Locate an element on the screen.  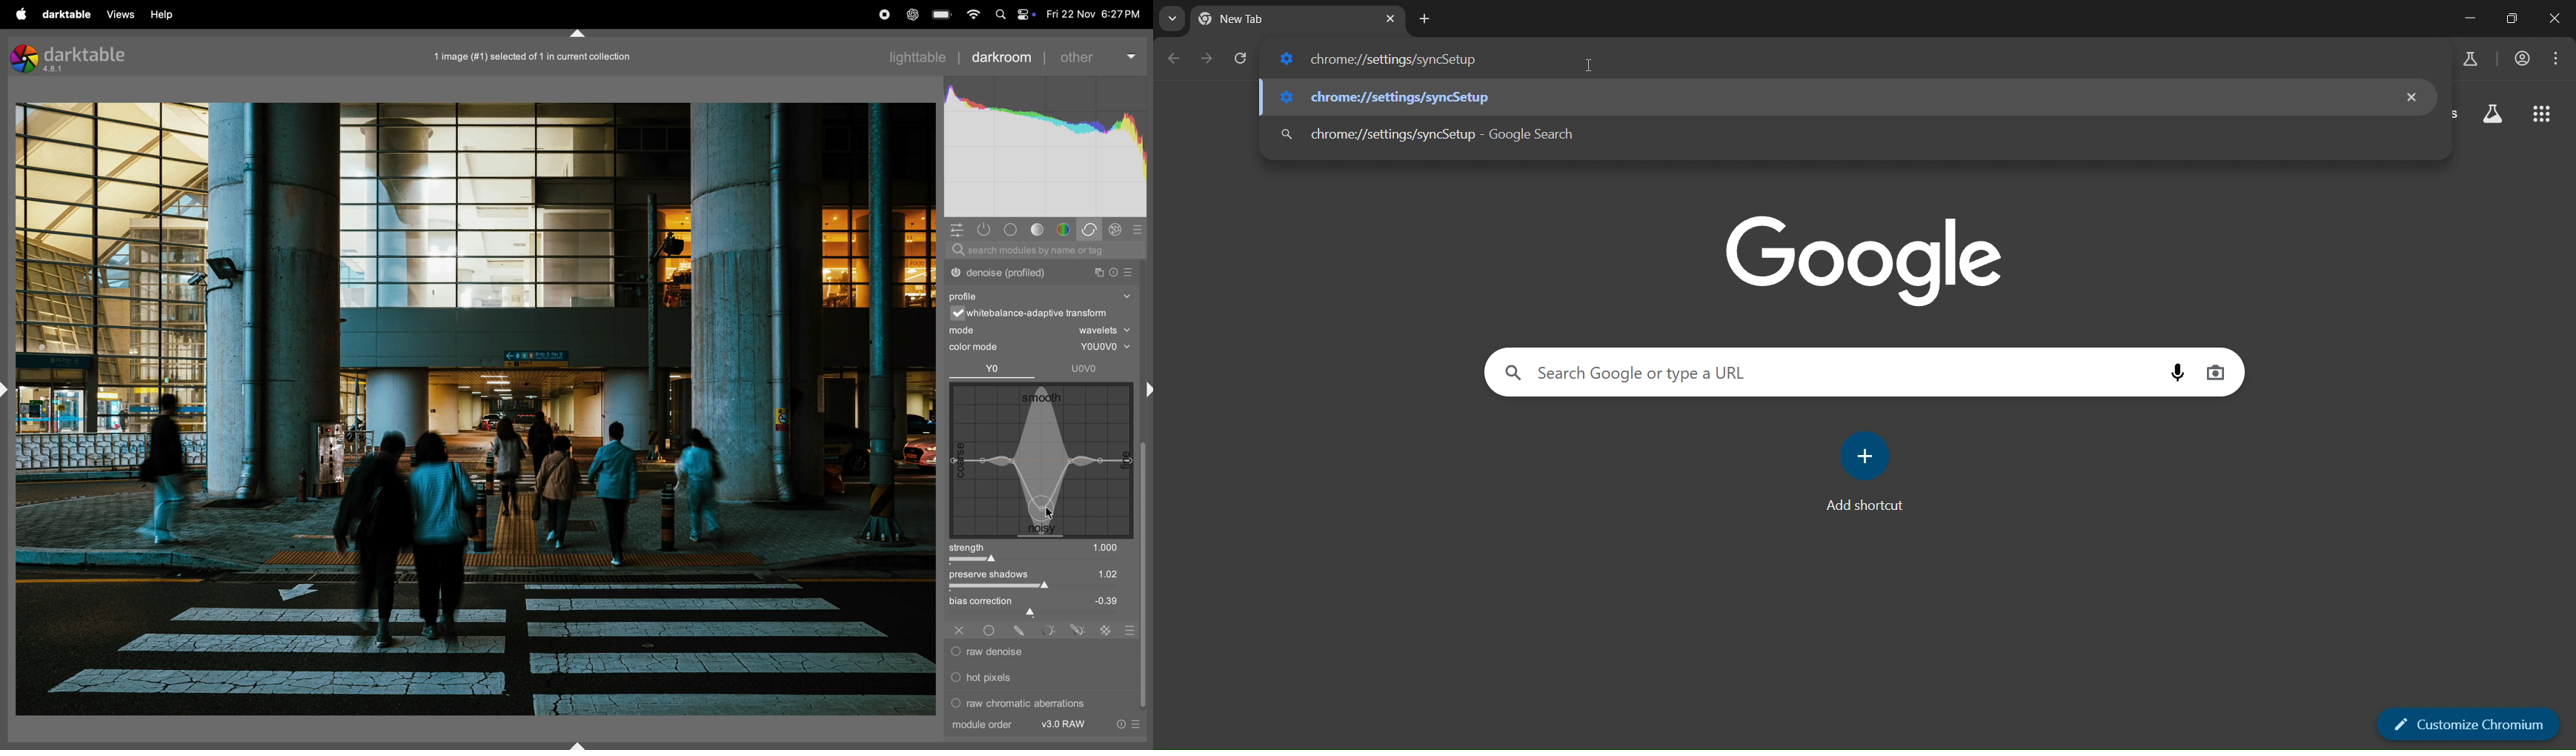
off is located at coordinates (960, 630).